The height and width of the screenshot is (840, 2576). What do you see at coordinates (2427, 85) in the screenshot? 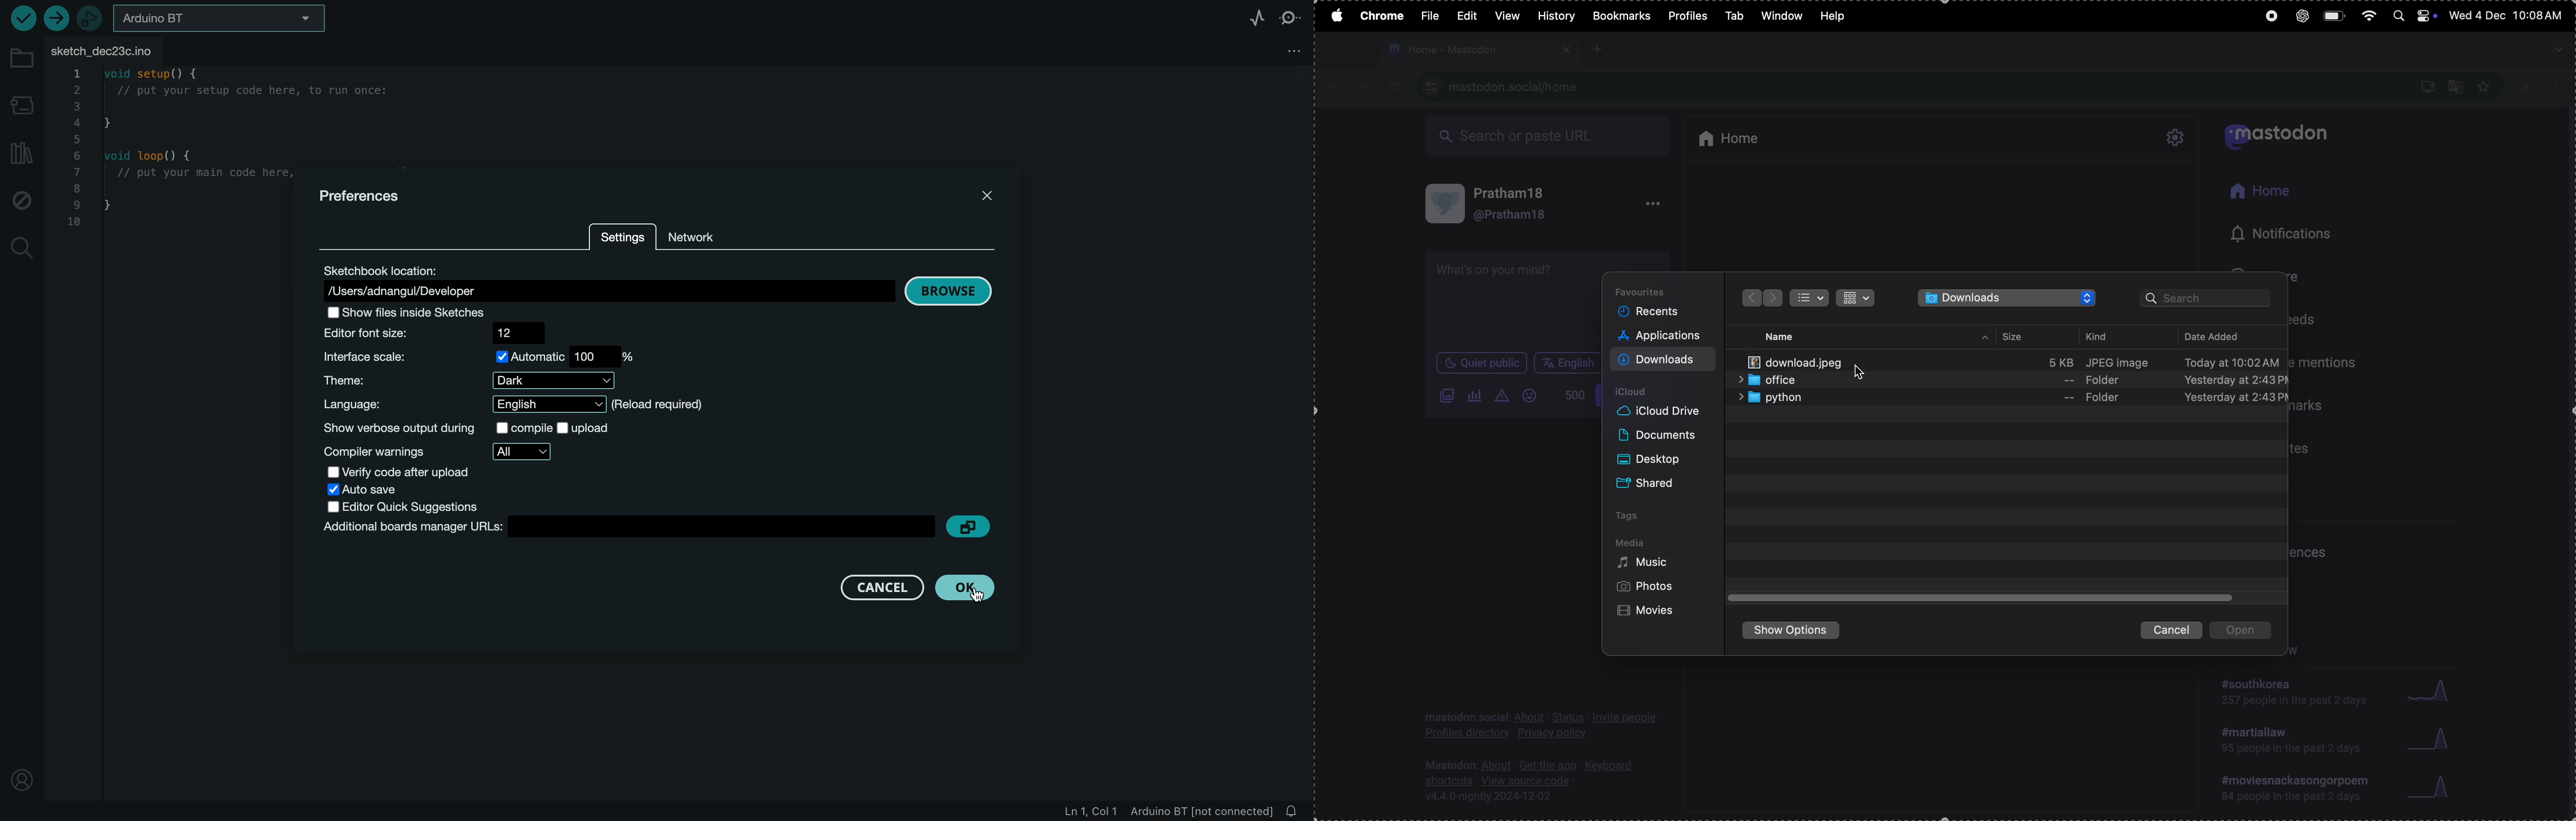
I see `install mastdom` at bounding box center [2427, 85].